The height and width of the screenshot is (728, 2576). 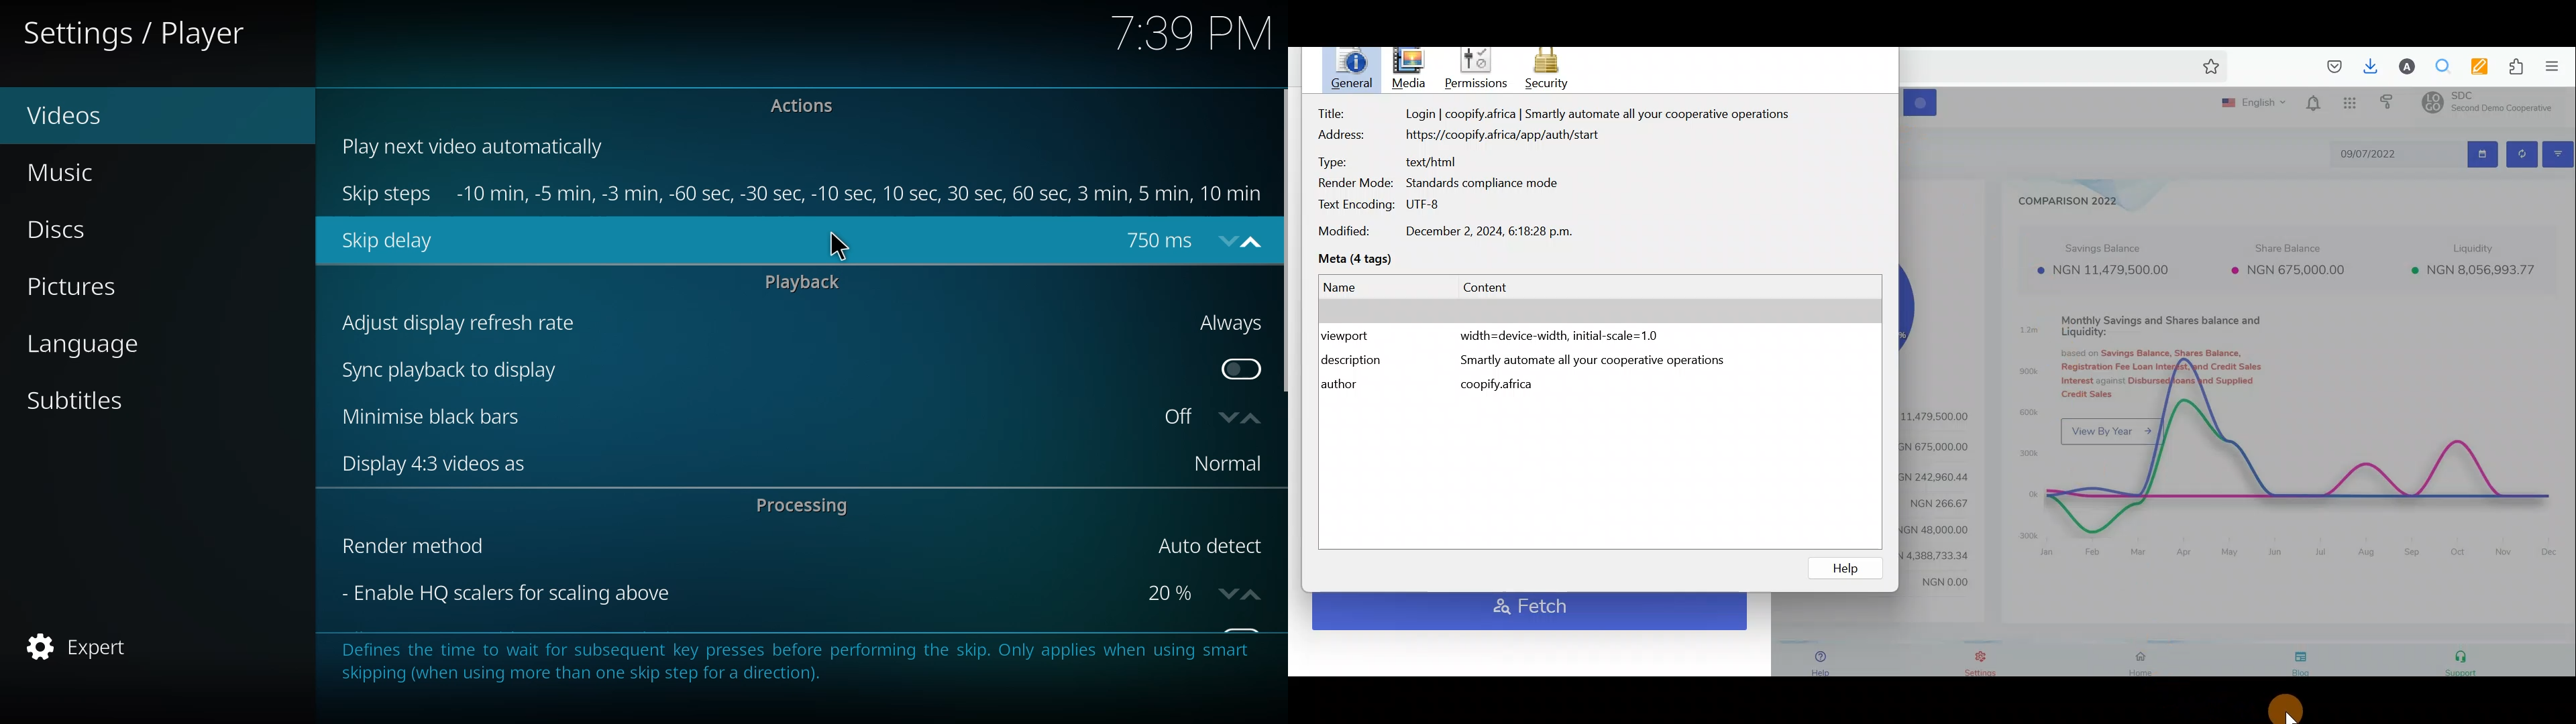 What do you see at coordinates (421, 416) in the screenshot?
I see `minimise black bars` at bounding box center [421, 416].